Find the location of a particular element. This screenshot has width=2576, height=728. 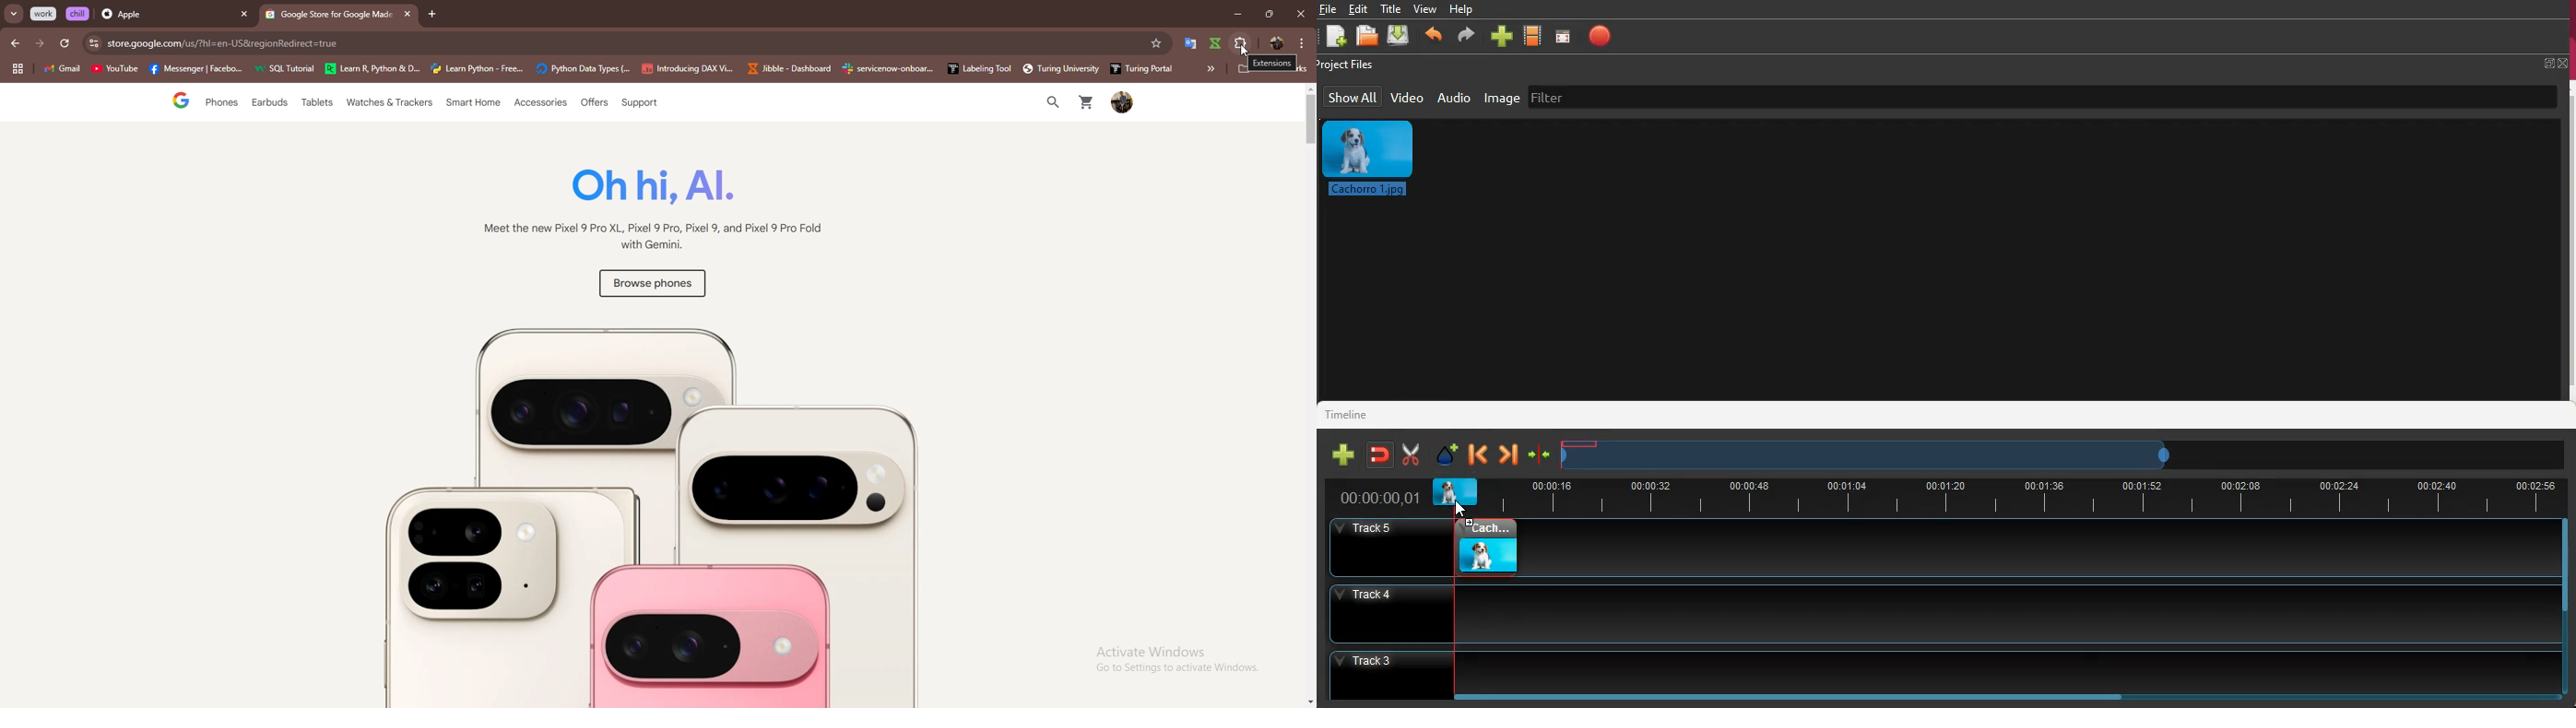

he
<£ senvicenow-onboar... is located at coordinates (889, 69).